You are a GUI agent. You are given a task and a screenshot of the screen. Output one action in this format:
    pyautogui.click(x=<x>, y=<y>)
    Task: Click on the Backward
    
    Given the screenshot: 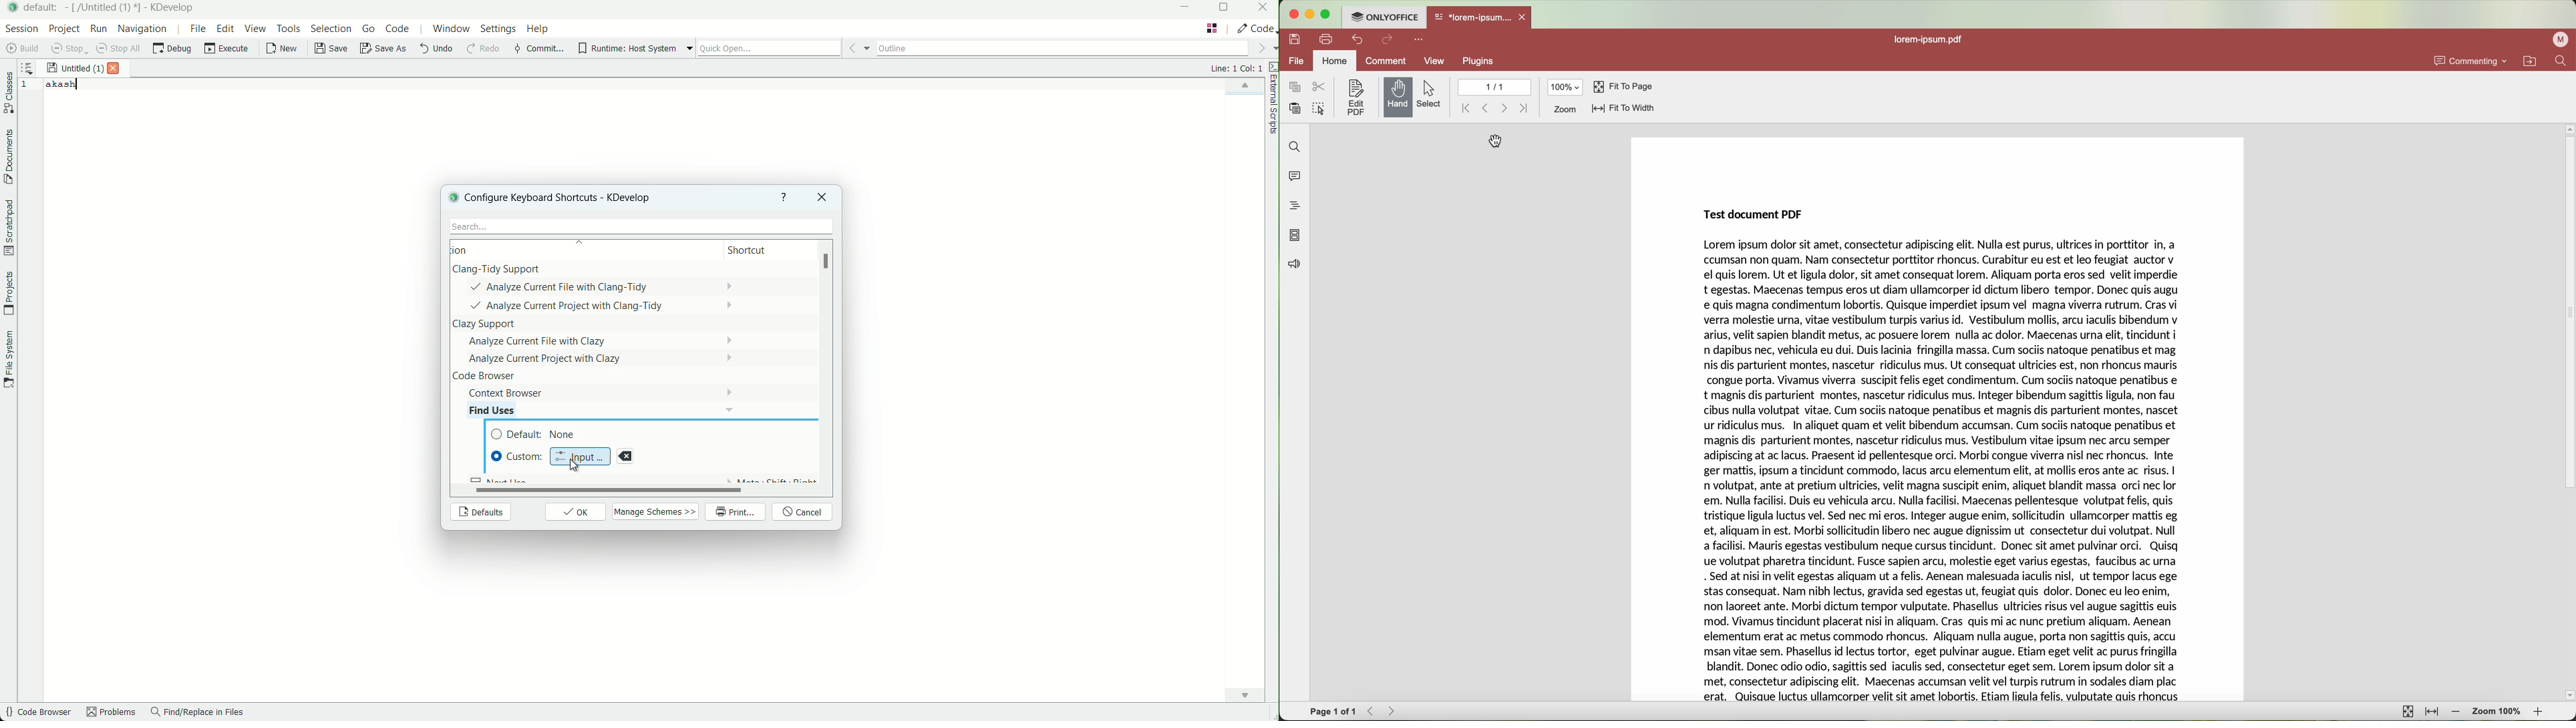 What is the action you would take?
    pyautogui.click(x=1372, y=711)
    